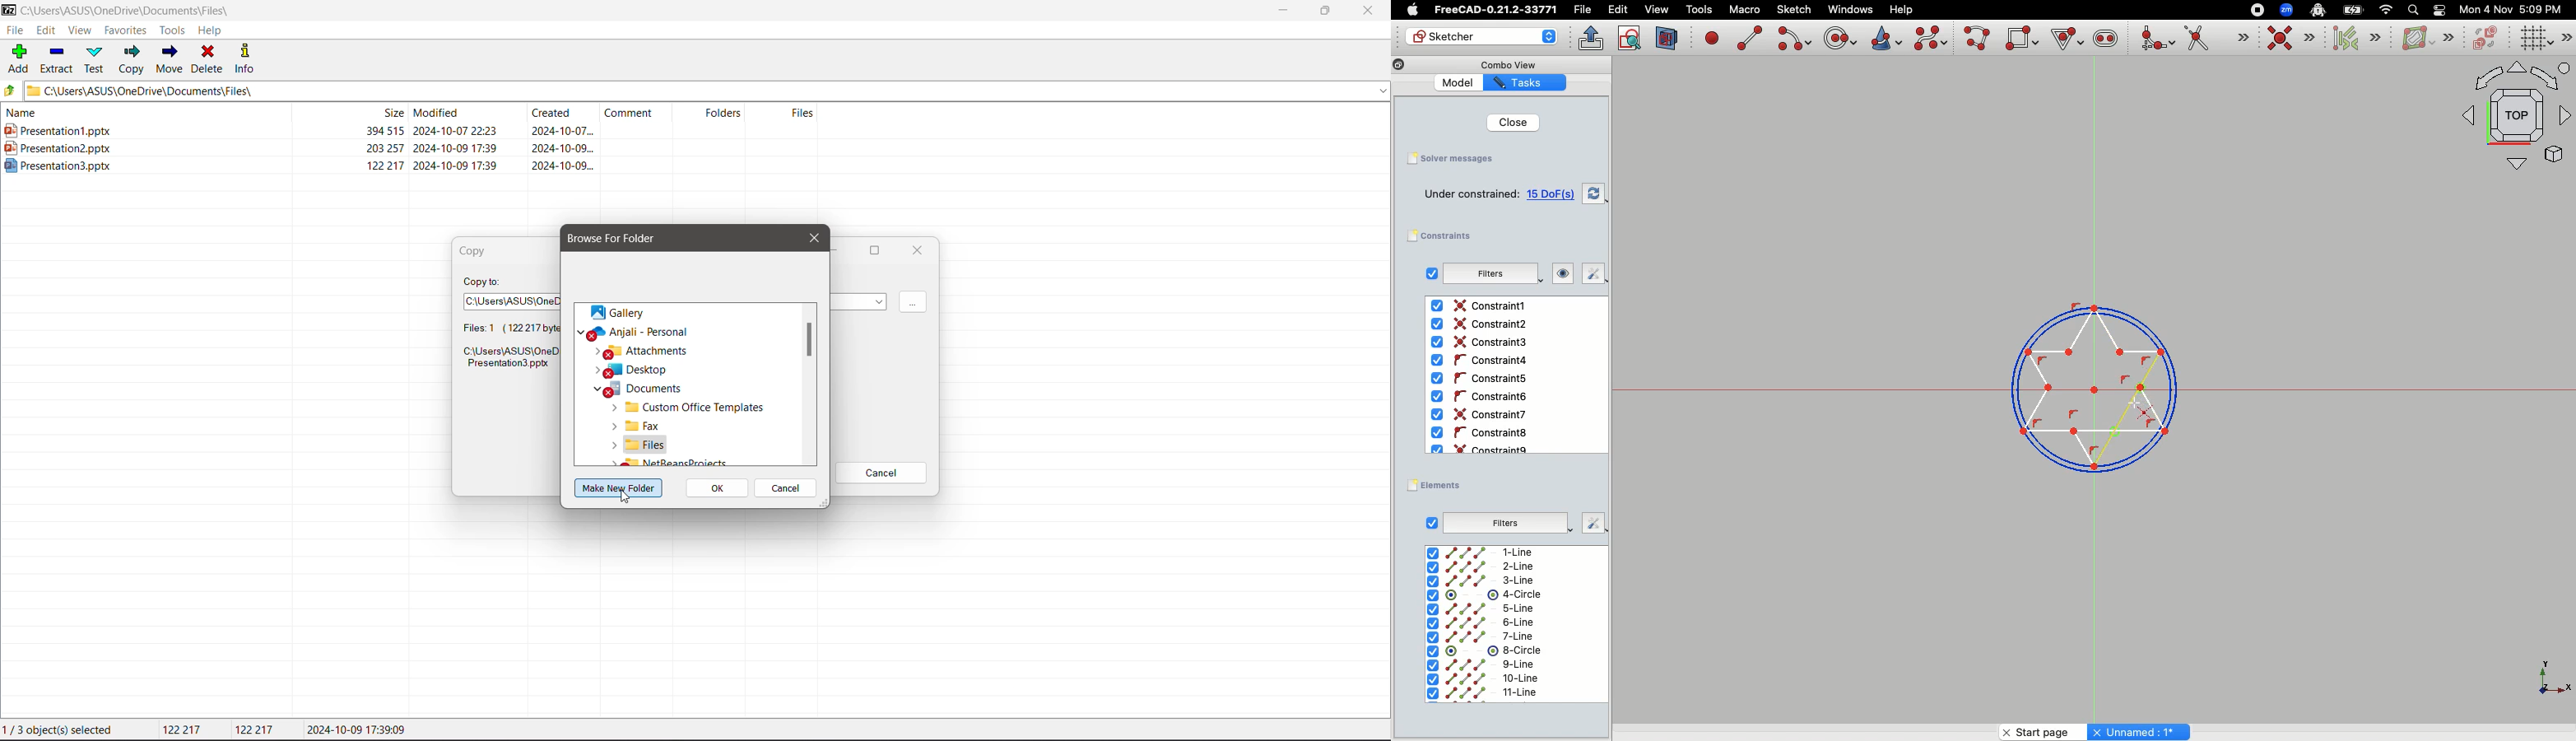 The width and height of the screenshot is (2576, 756). Describe the element at coordinates (788, 489) in the screenshot. I see `Cancel` at that location.